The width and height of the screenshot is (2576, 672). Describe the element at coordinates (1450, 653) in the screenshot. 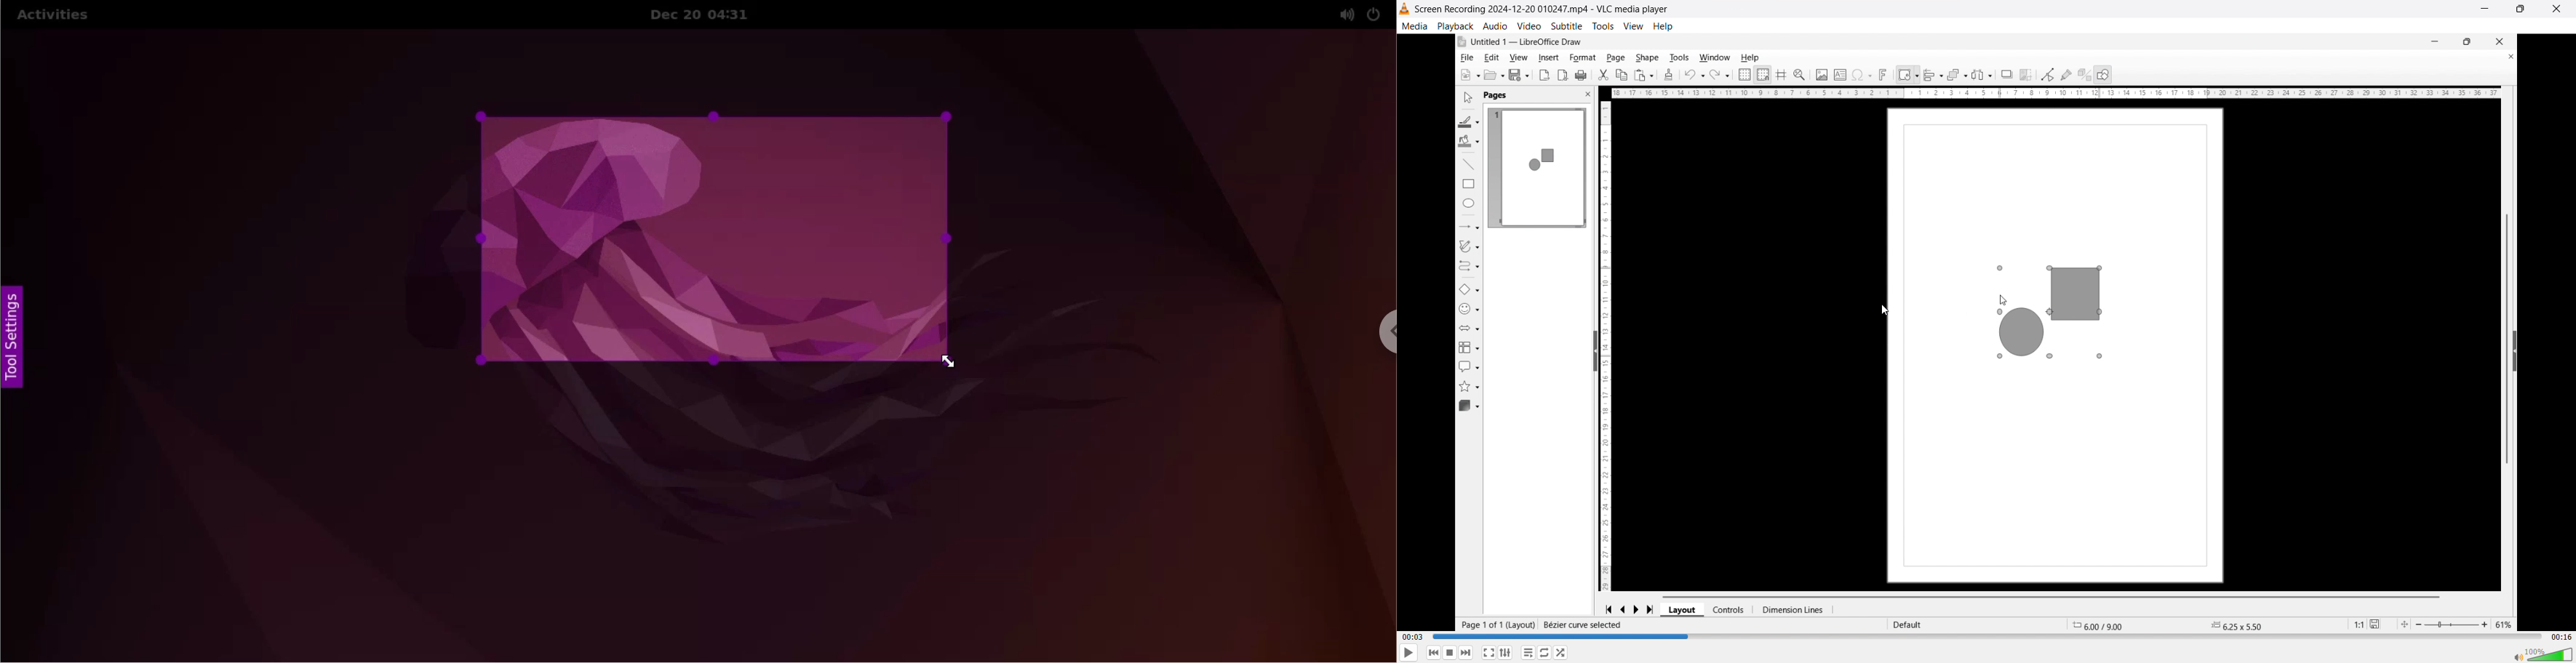

I see `Stop playback ` at that location.